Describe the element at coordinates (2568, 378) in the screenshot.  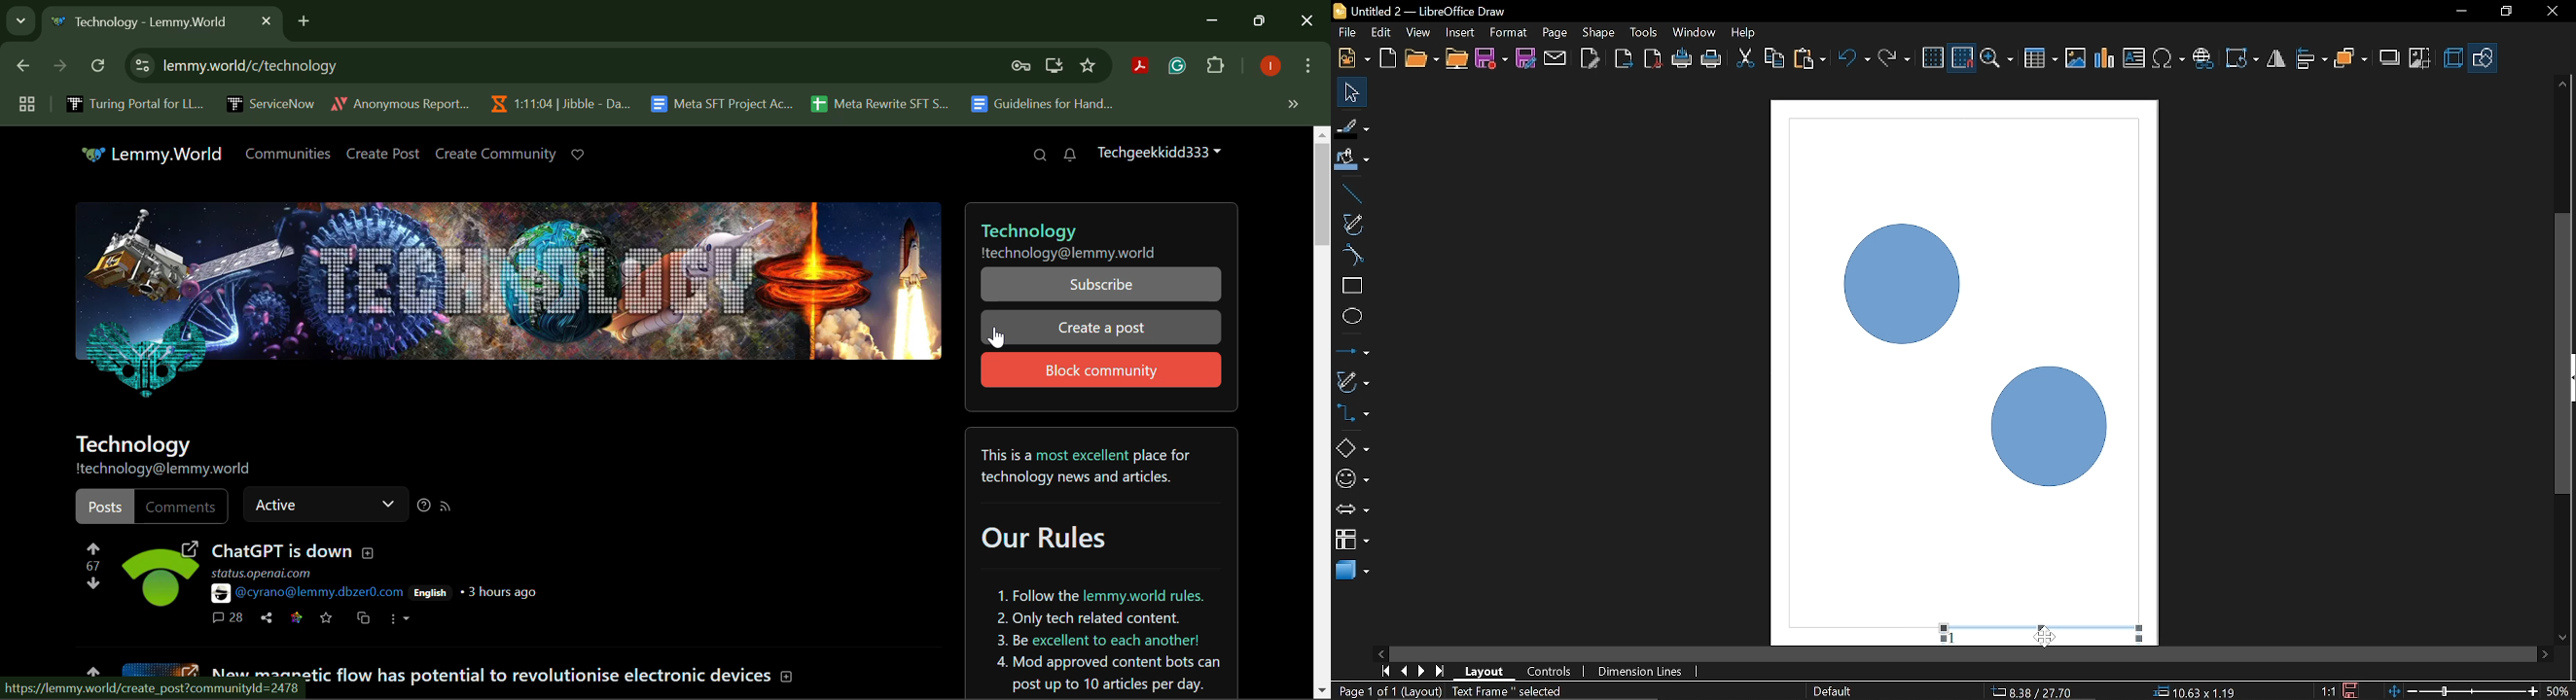
I see `Sidebar` at that location.